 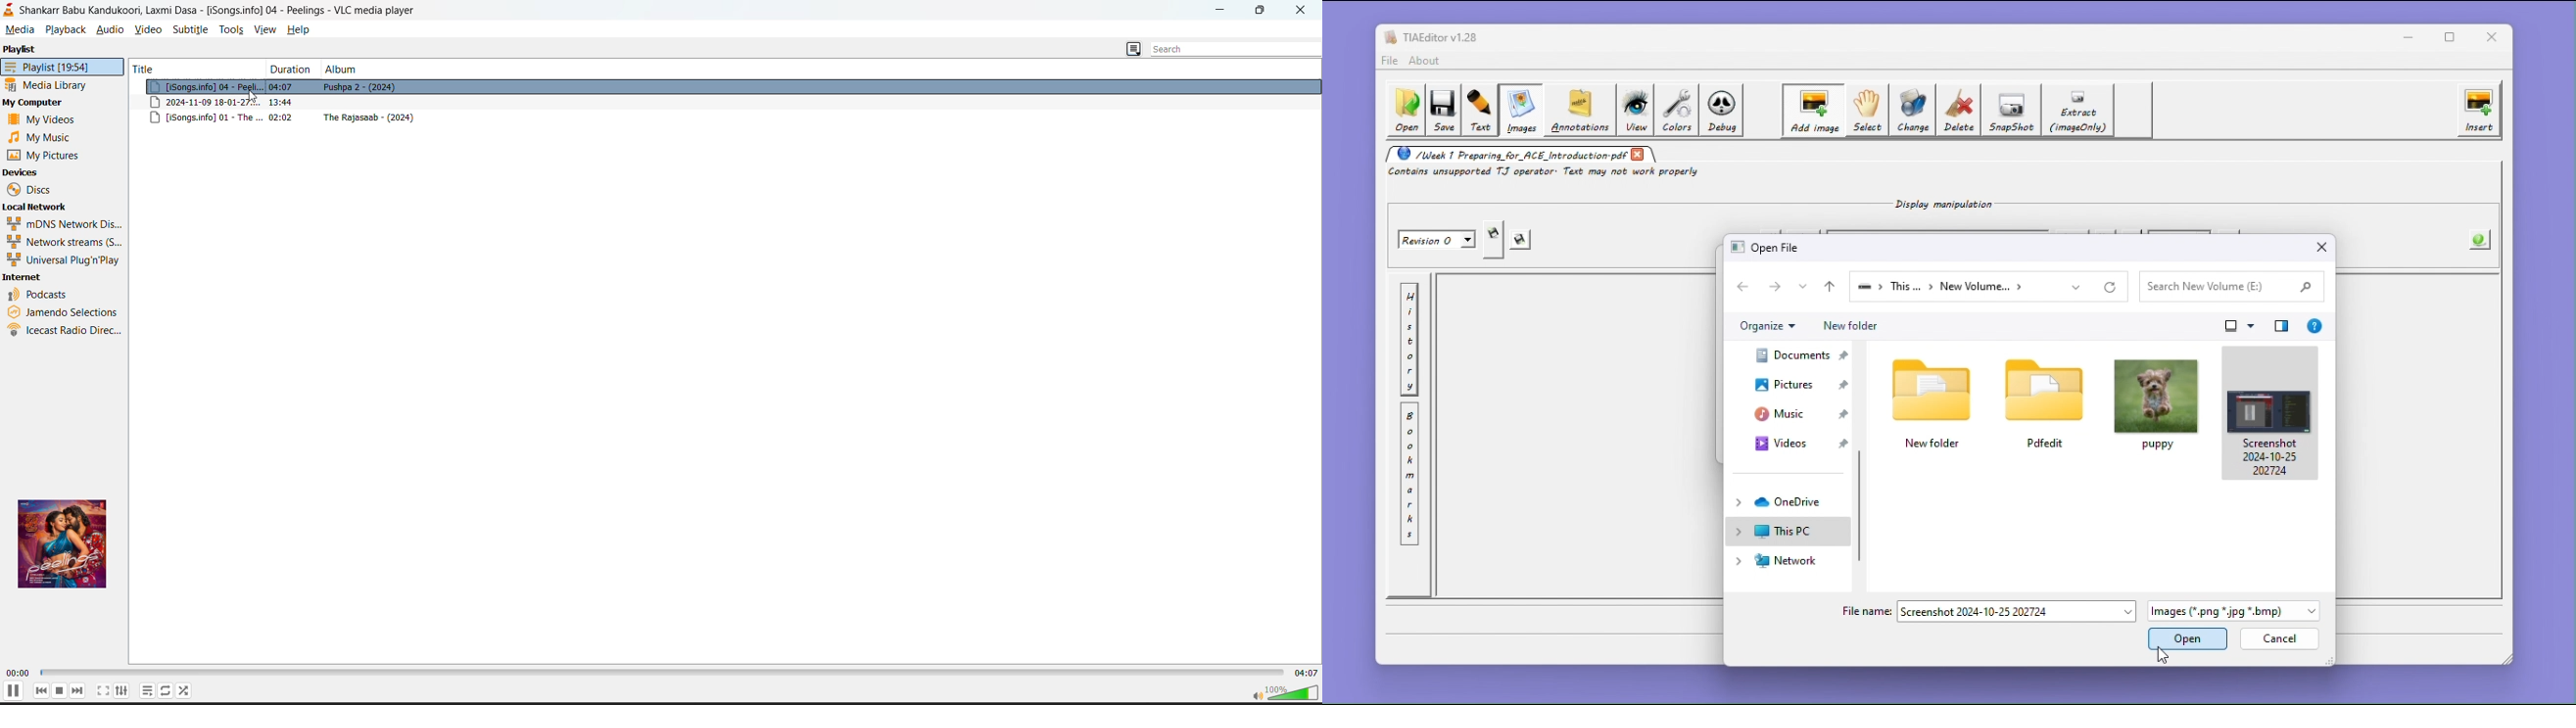 I want to click on total track time, so click(x=1306, y=674).